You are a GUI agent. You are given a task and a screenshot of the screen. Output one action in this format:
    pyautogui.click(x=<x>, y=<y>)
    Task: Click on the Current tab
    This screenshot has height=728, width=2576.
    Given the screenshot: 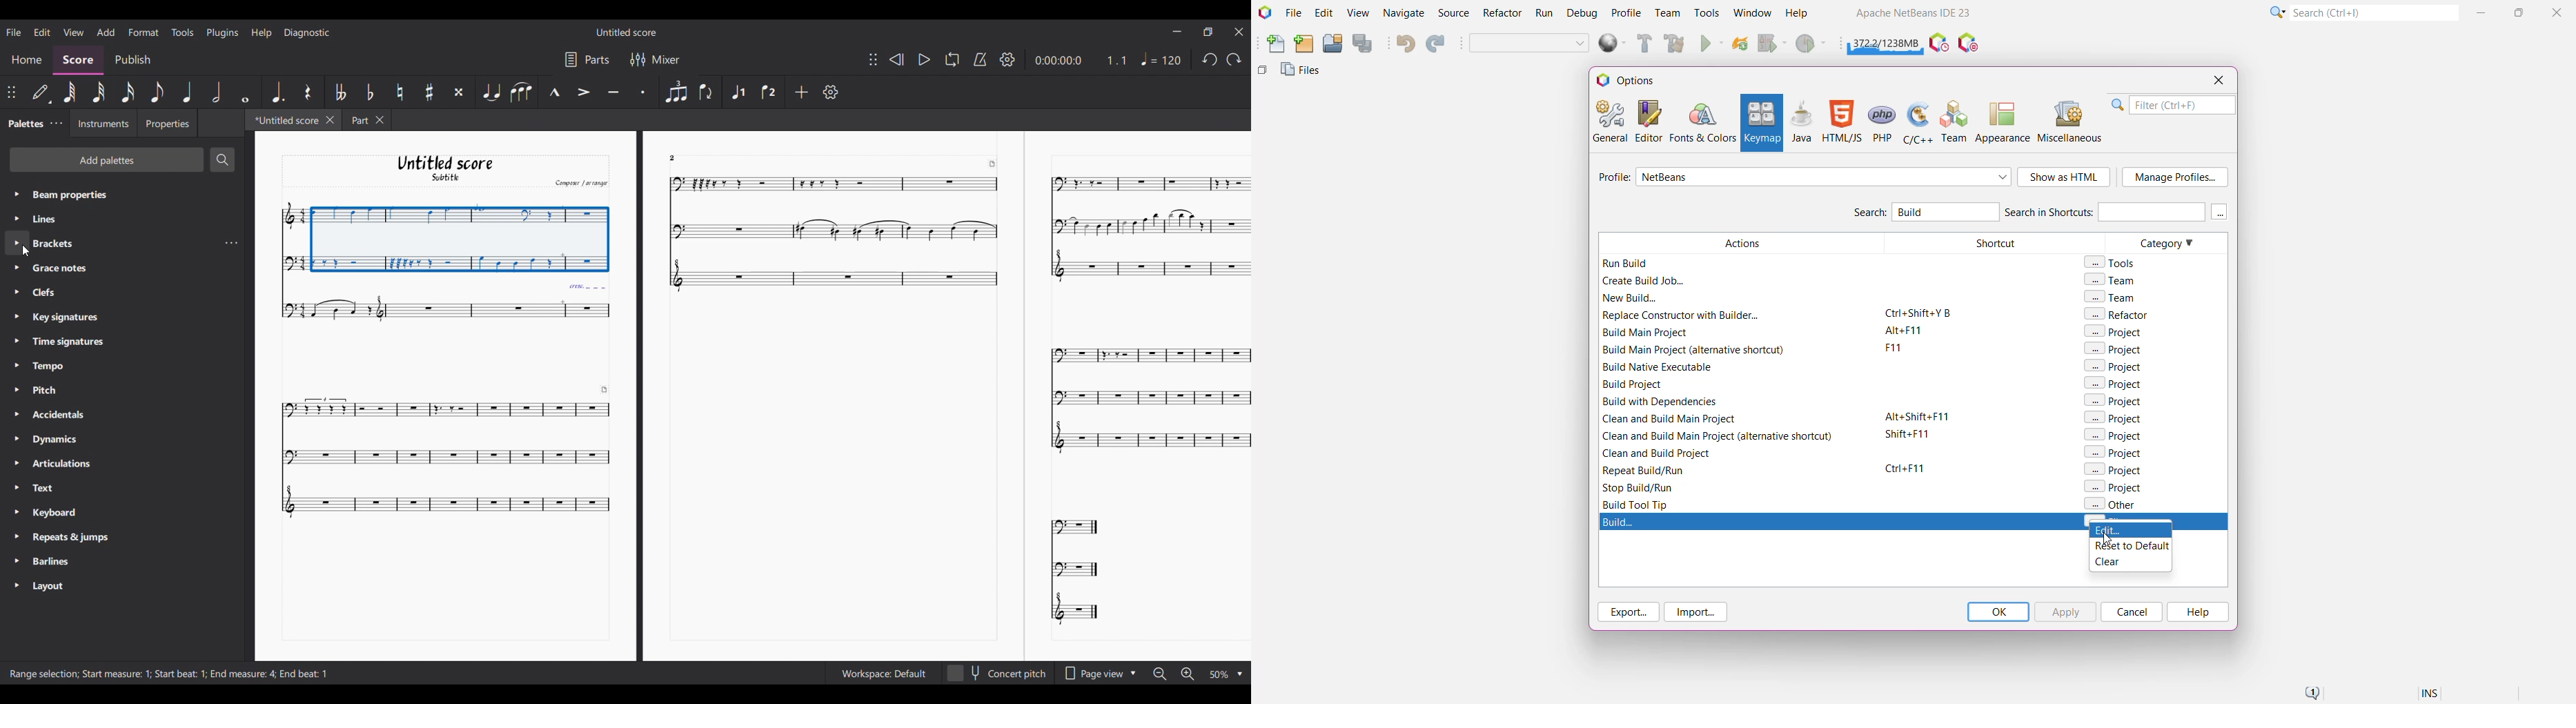 What is the action you would take?
    pyautogui.click(x=285, y=119)
    